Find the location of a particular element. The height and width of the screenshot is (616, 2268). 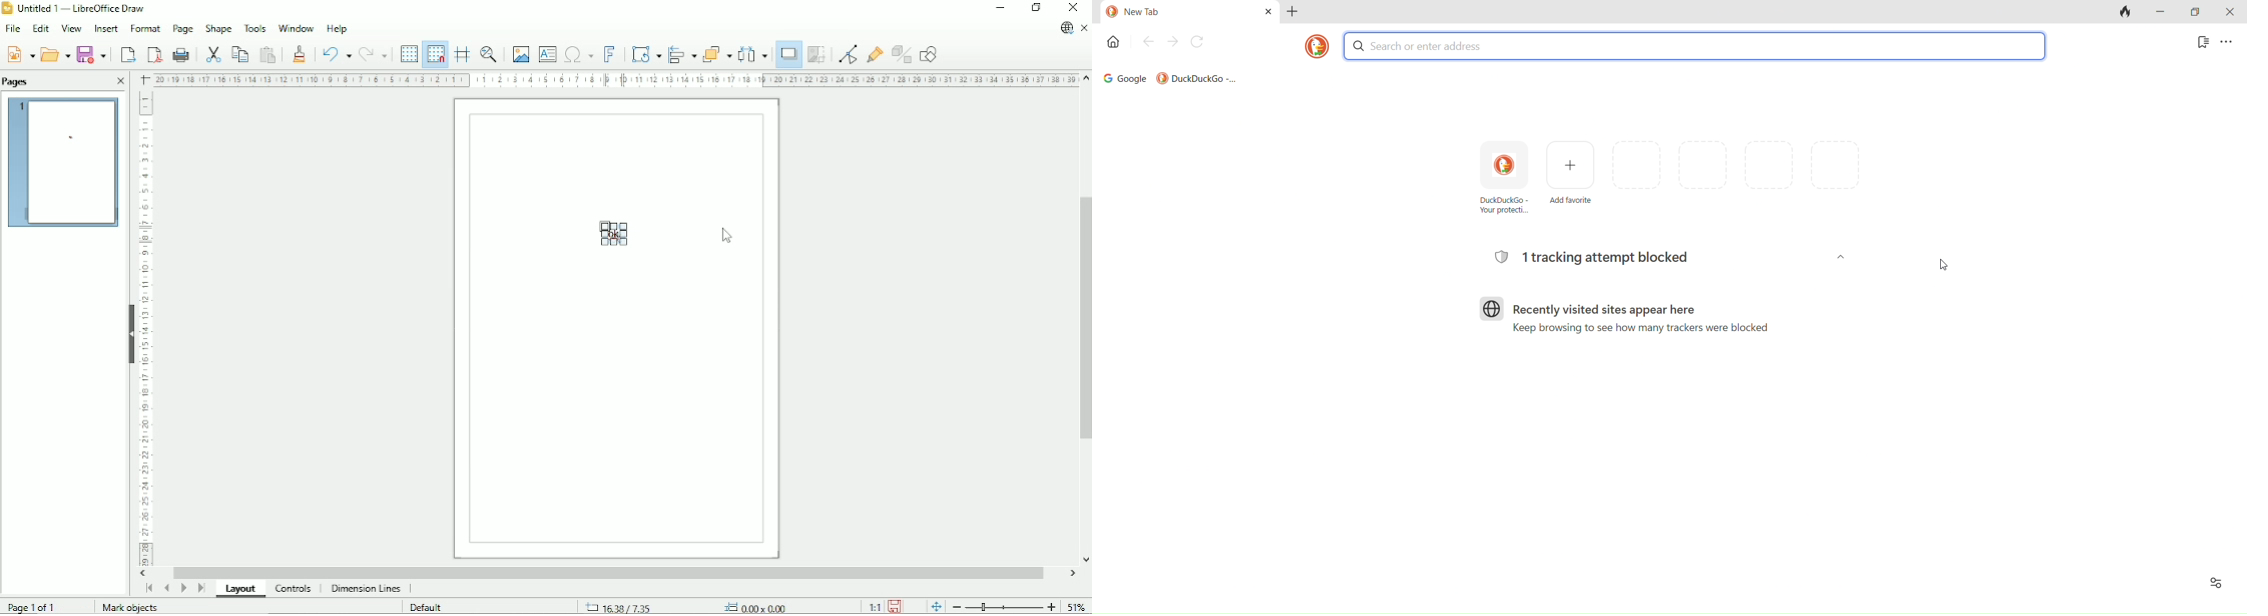

Insert special characters is located at coordinates (578, 53).